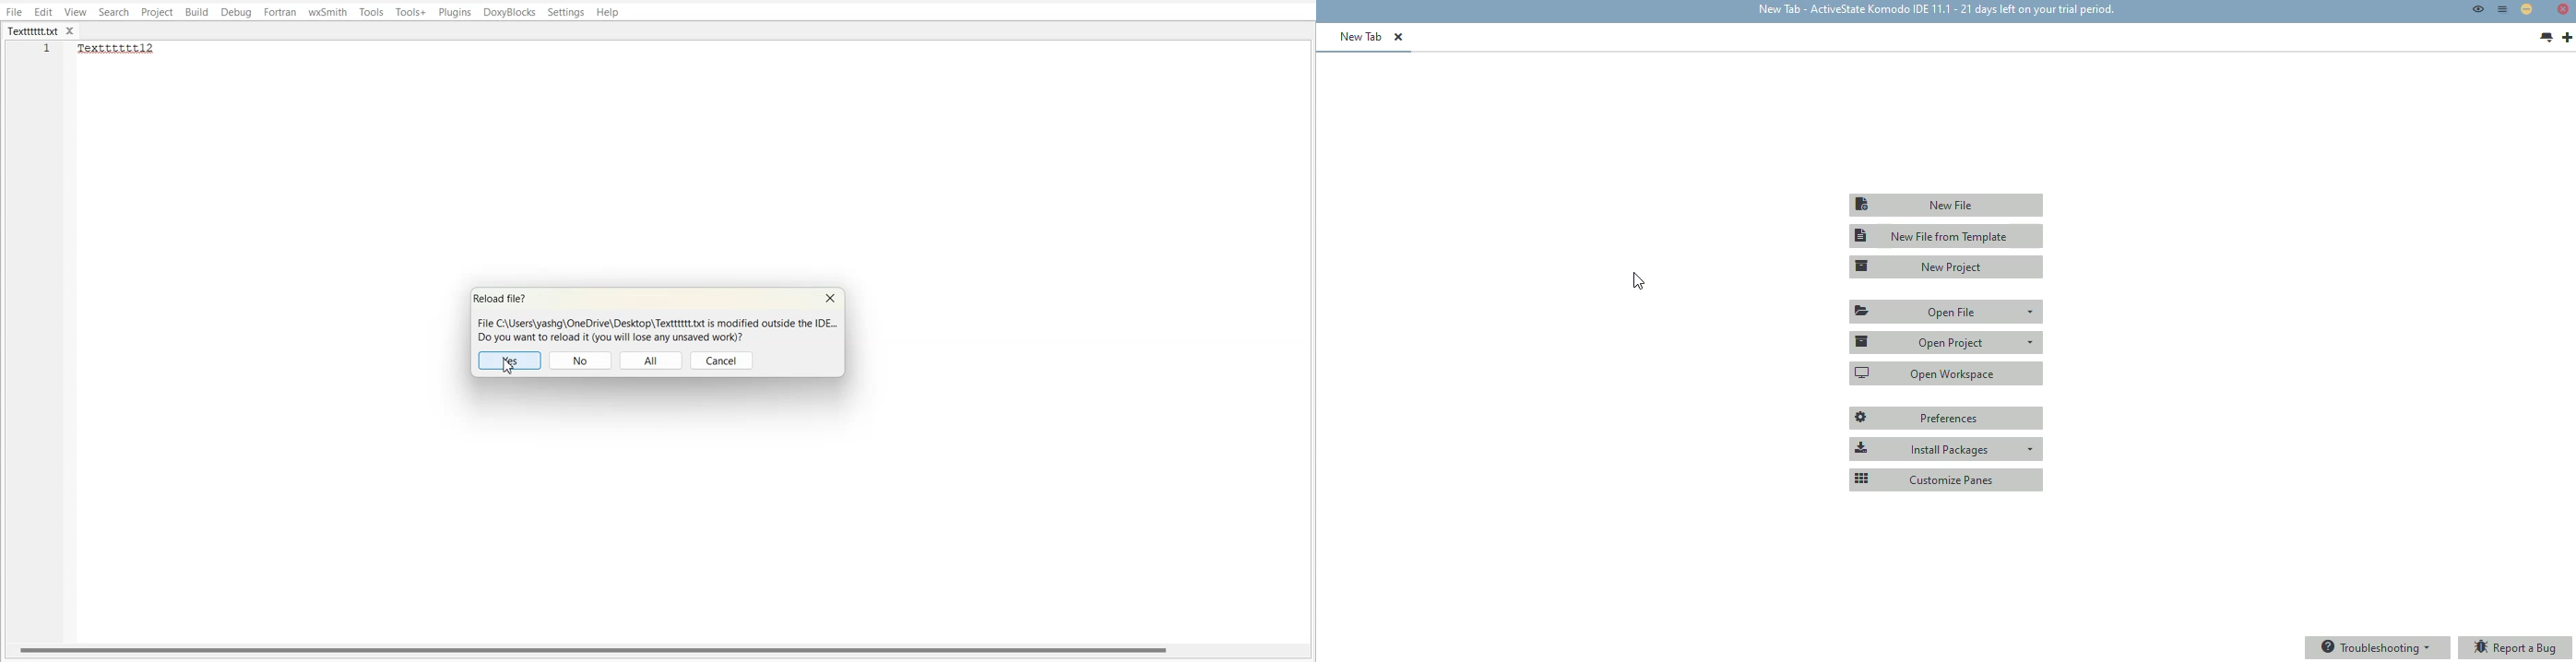 The width and height of the screenshot is (2576, 672). What do you see at coordinates (595, 649) in the screenshot?
I see `Horizontal scroll bar` at bounding box center [595, 649].